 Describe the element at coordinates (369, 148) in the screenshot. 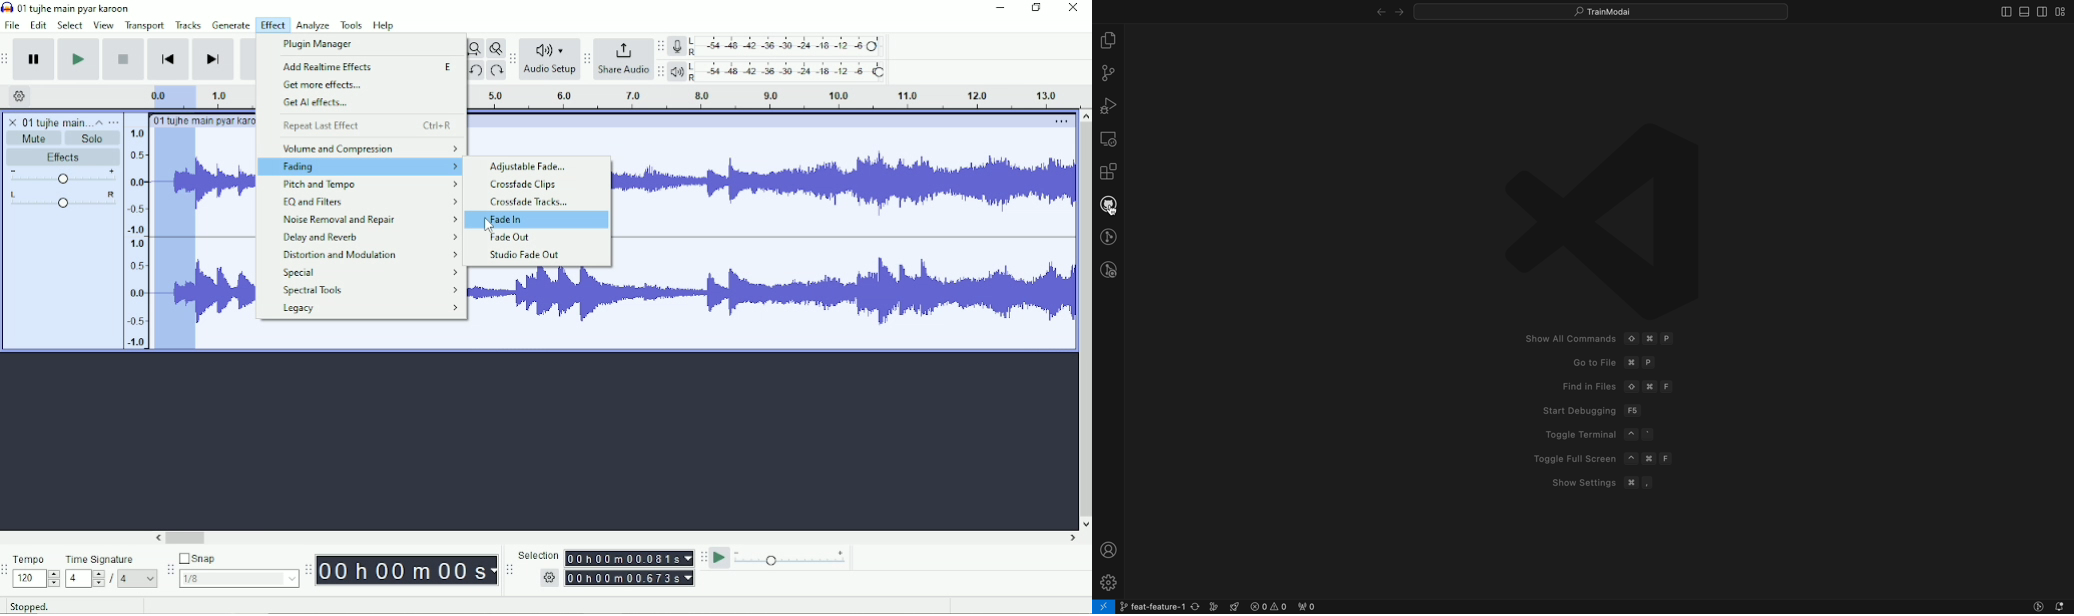

I see `Volume and Compression` at that location.